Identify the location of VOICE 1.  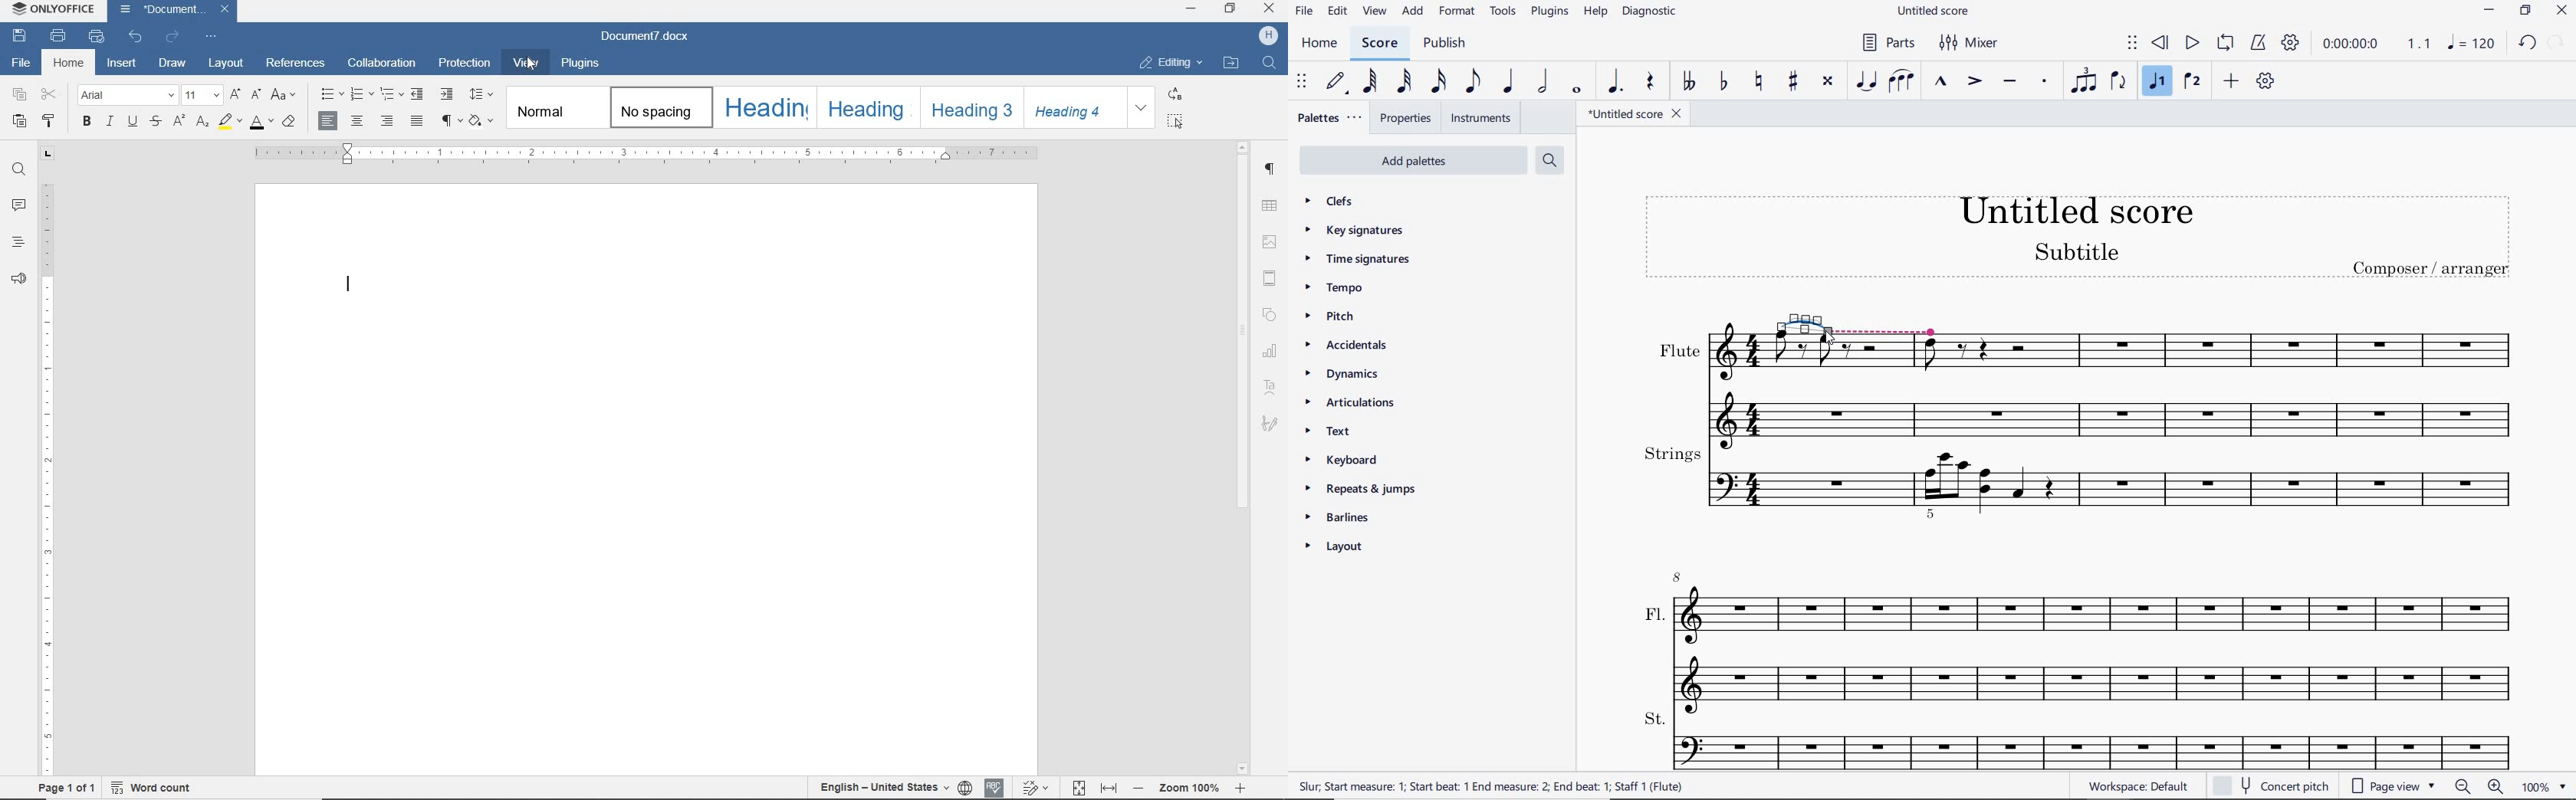
(2158, 84).